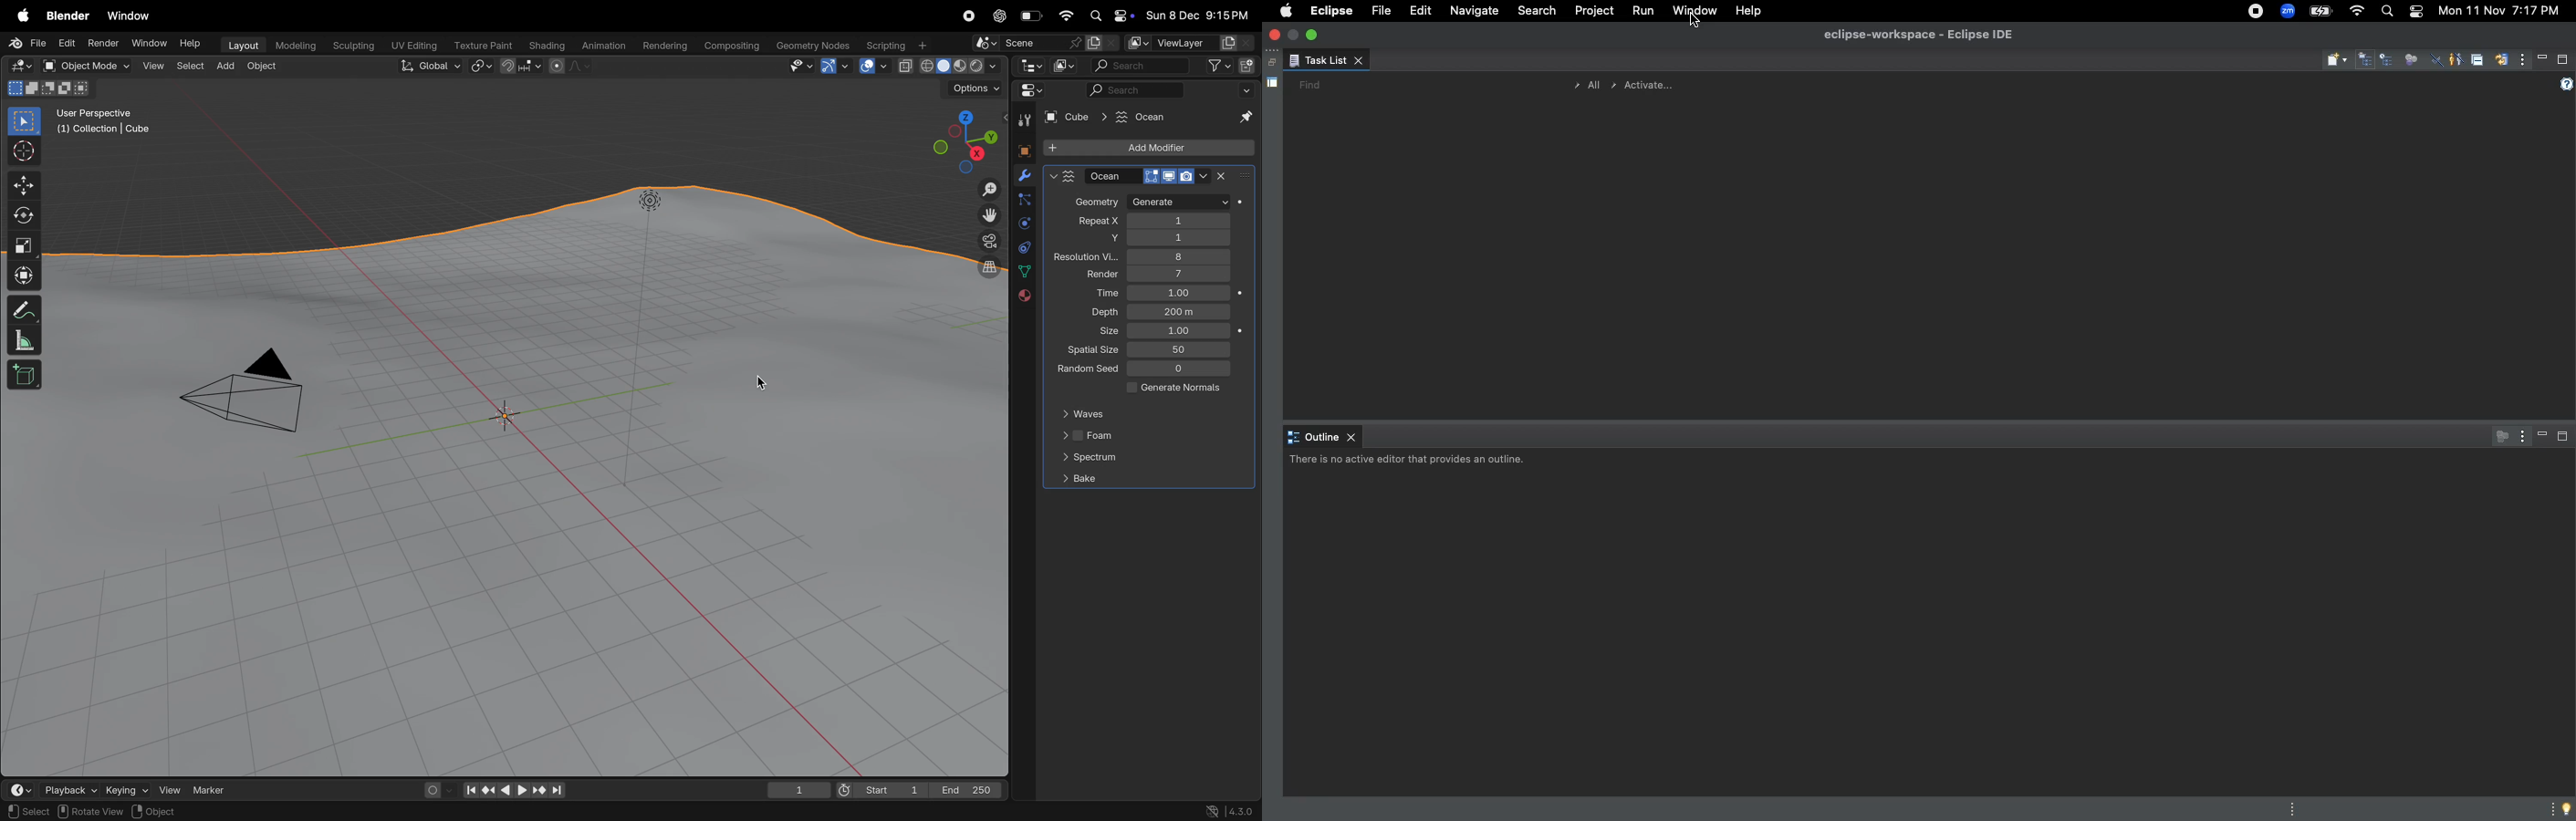 This screenshot has width=2576, height=840. Describe the element at coordinates (482, 67) in the screenshot. I see `transform pivoit point` at that location.